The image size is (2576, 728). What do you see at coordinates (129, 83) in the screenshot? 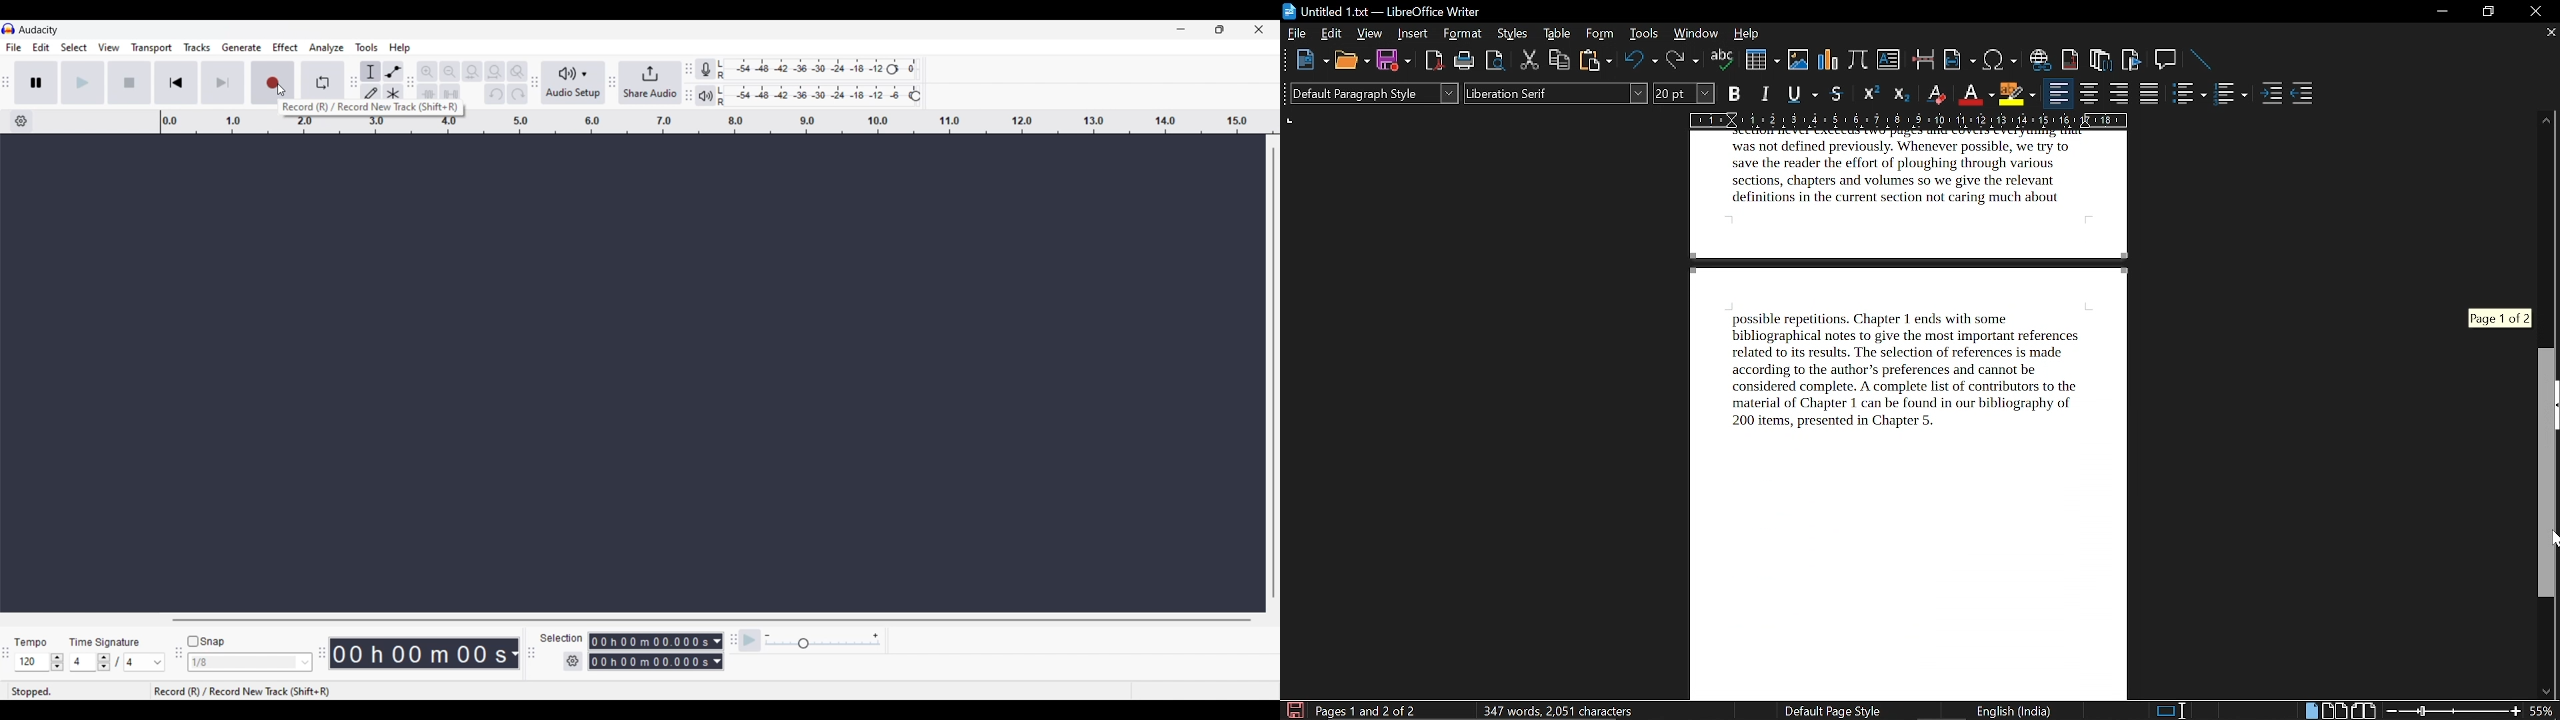
I see `Stop` at bounding box center [129, 83].